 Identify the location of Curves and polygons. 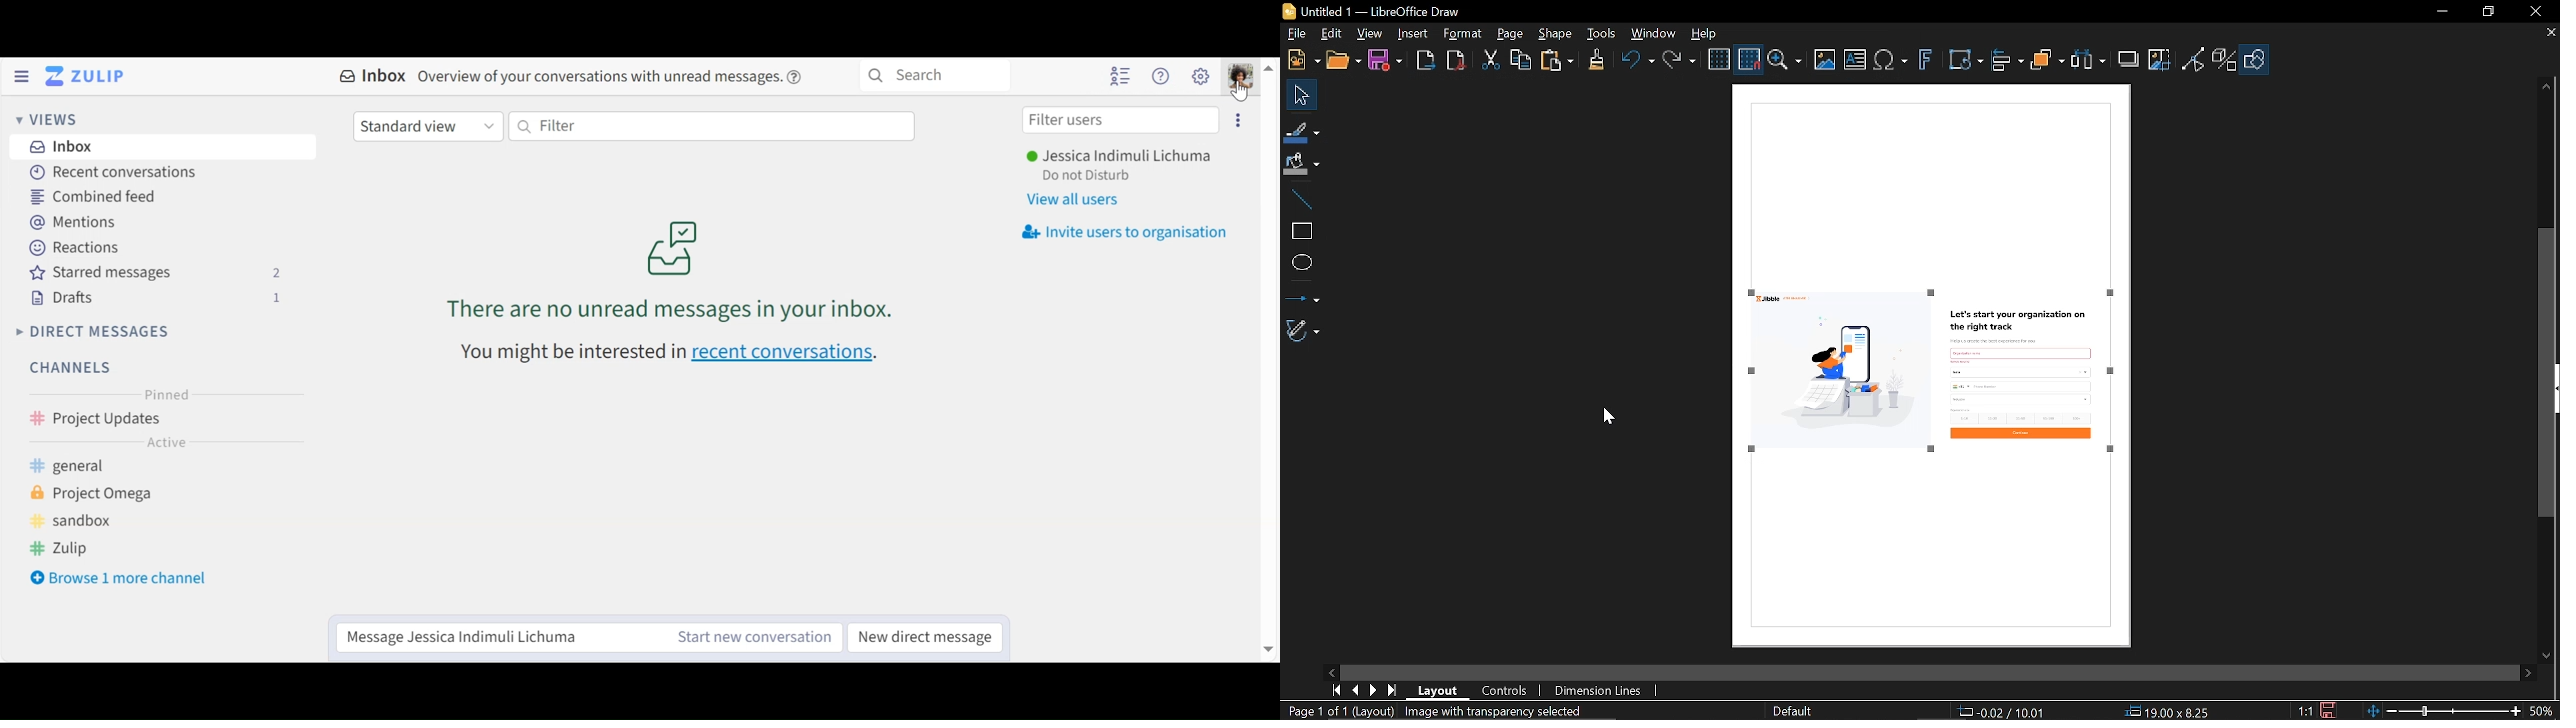
(1303, 331).